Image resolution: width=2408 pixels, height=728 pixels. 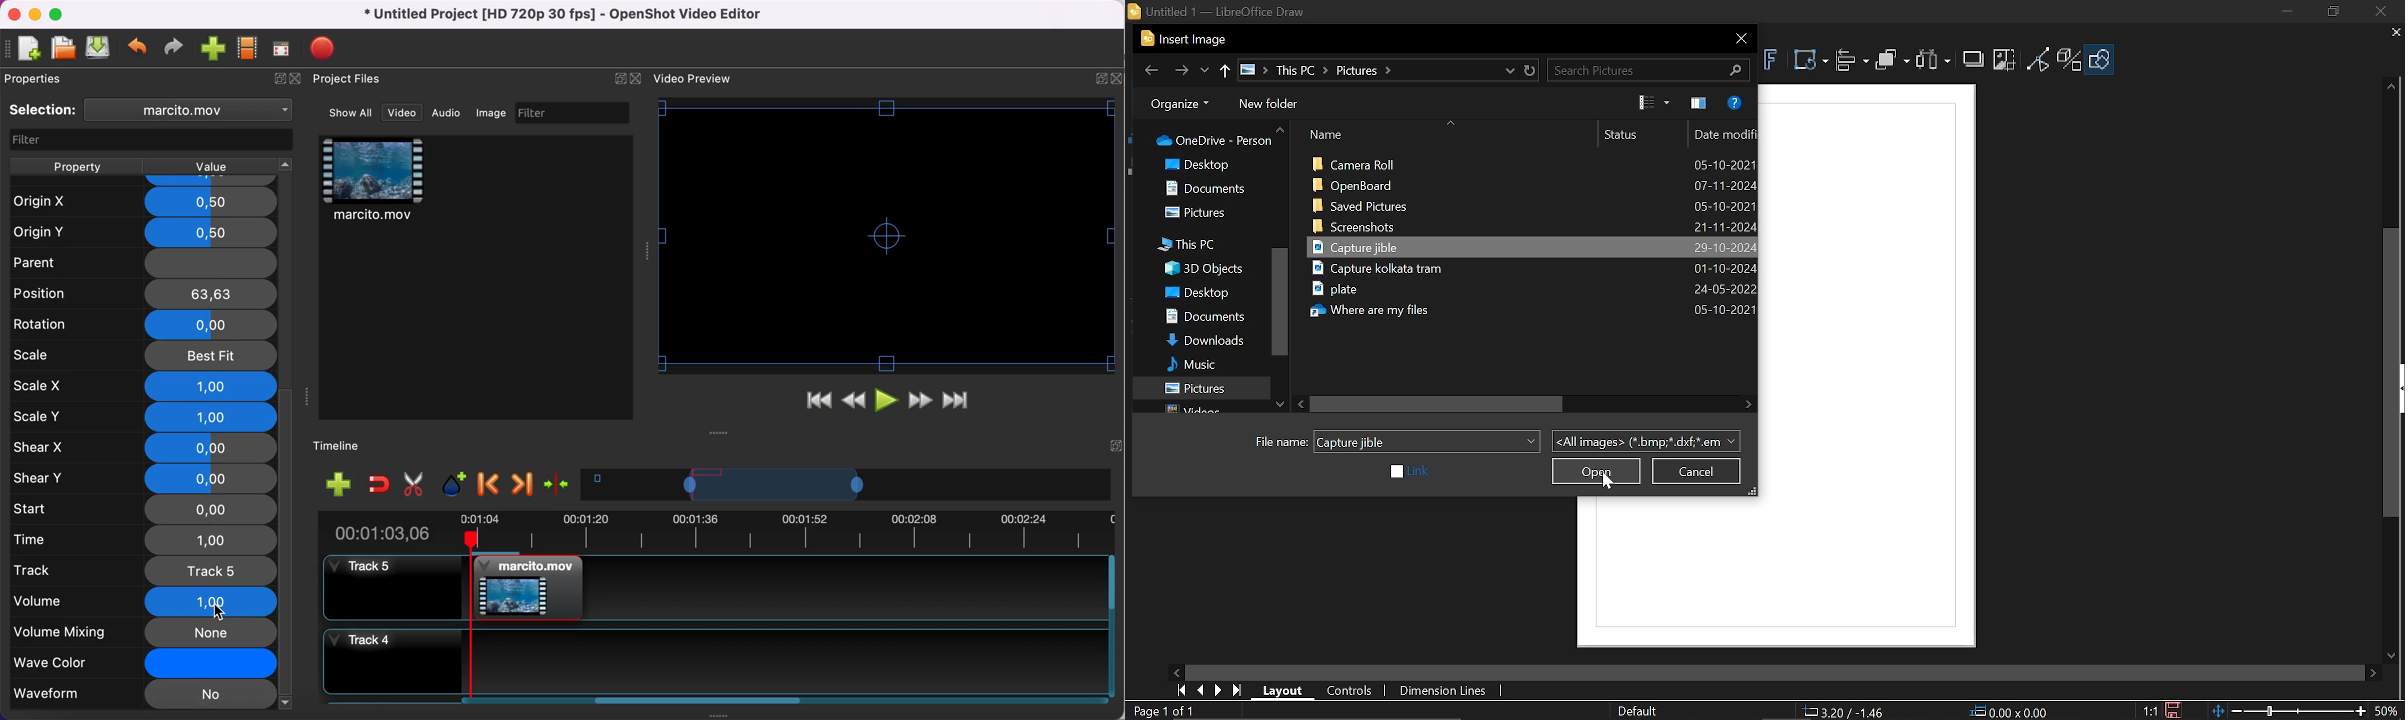 What do you see at coordinates (14, 15) in the screenshot?
I see `close` at bounding box center [14, 15].